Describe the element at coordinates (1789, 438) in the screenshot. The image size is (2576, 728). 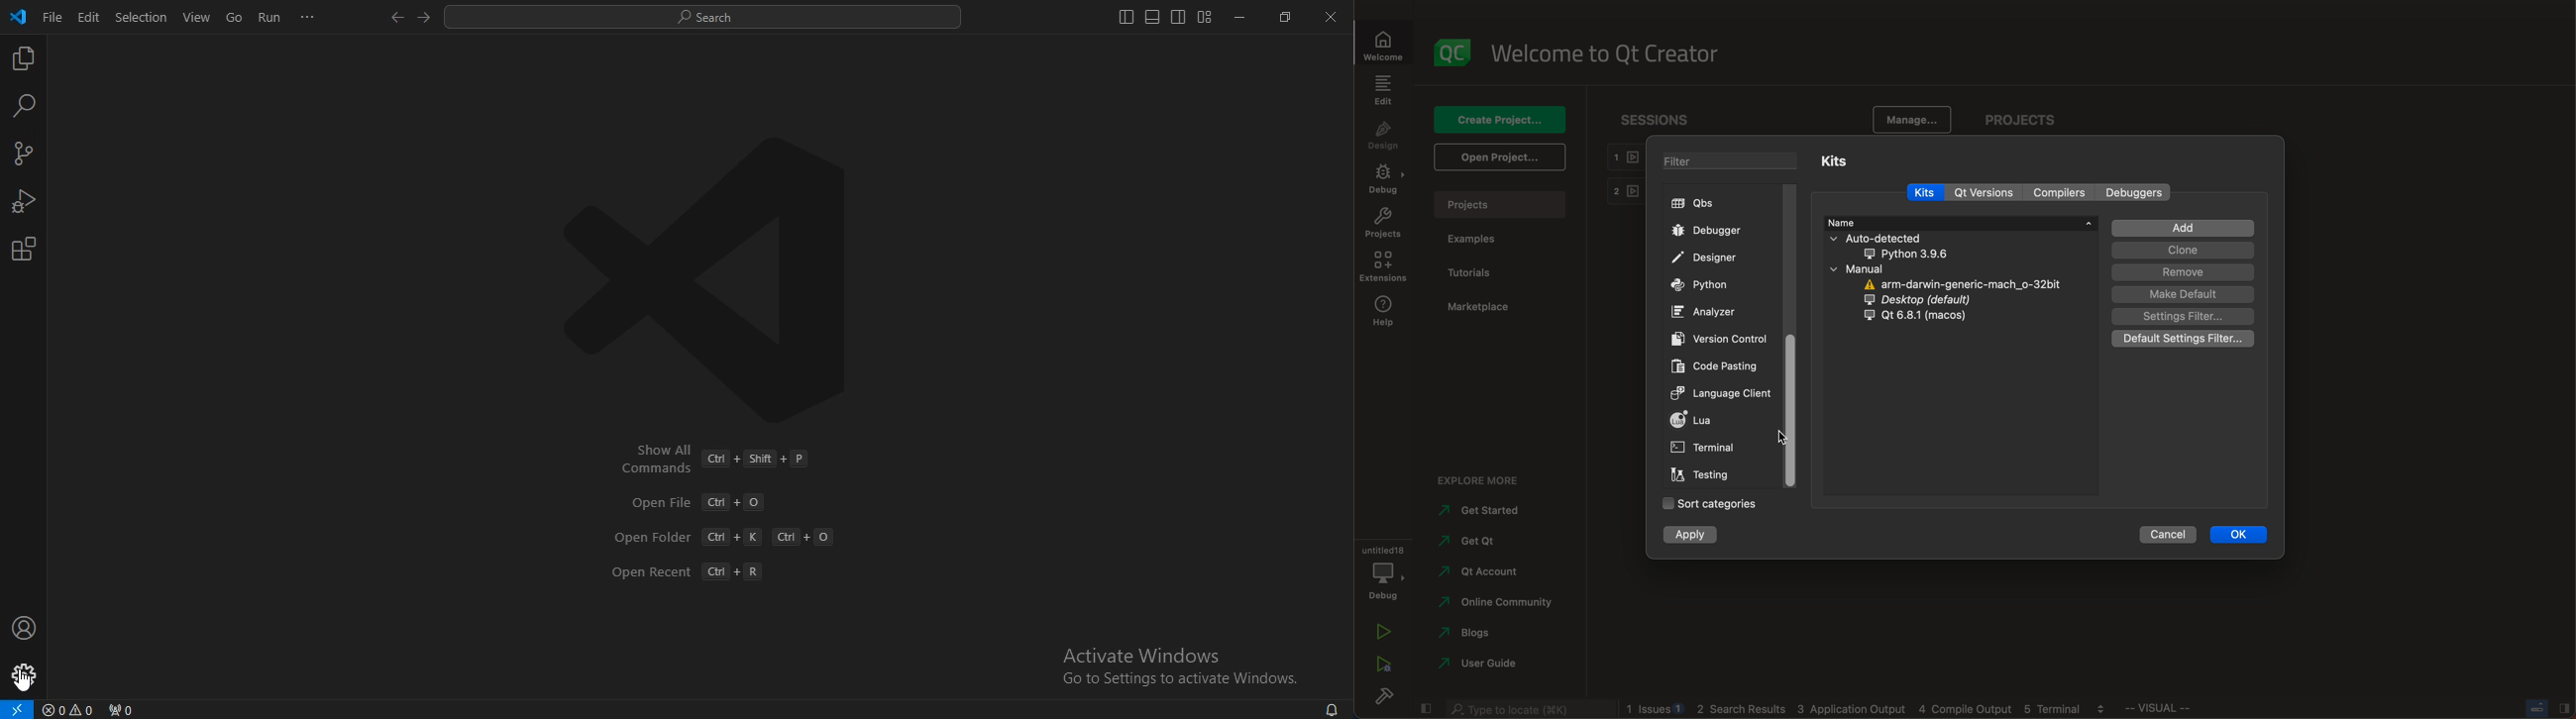
I see `on drag to` at that location.